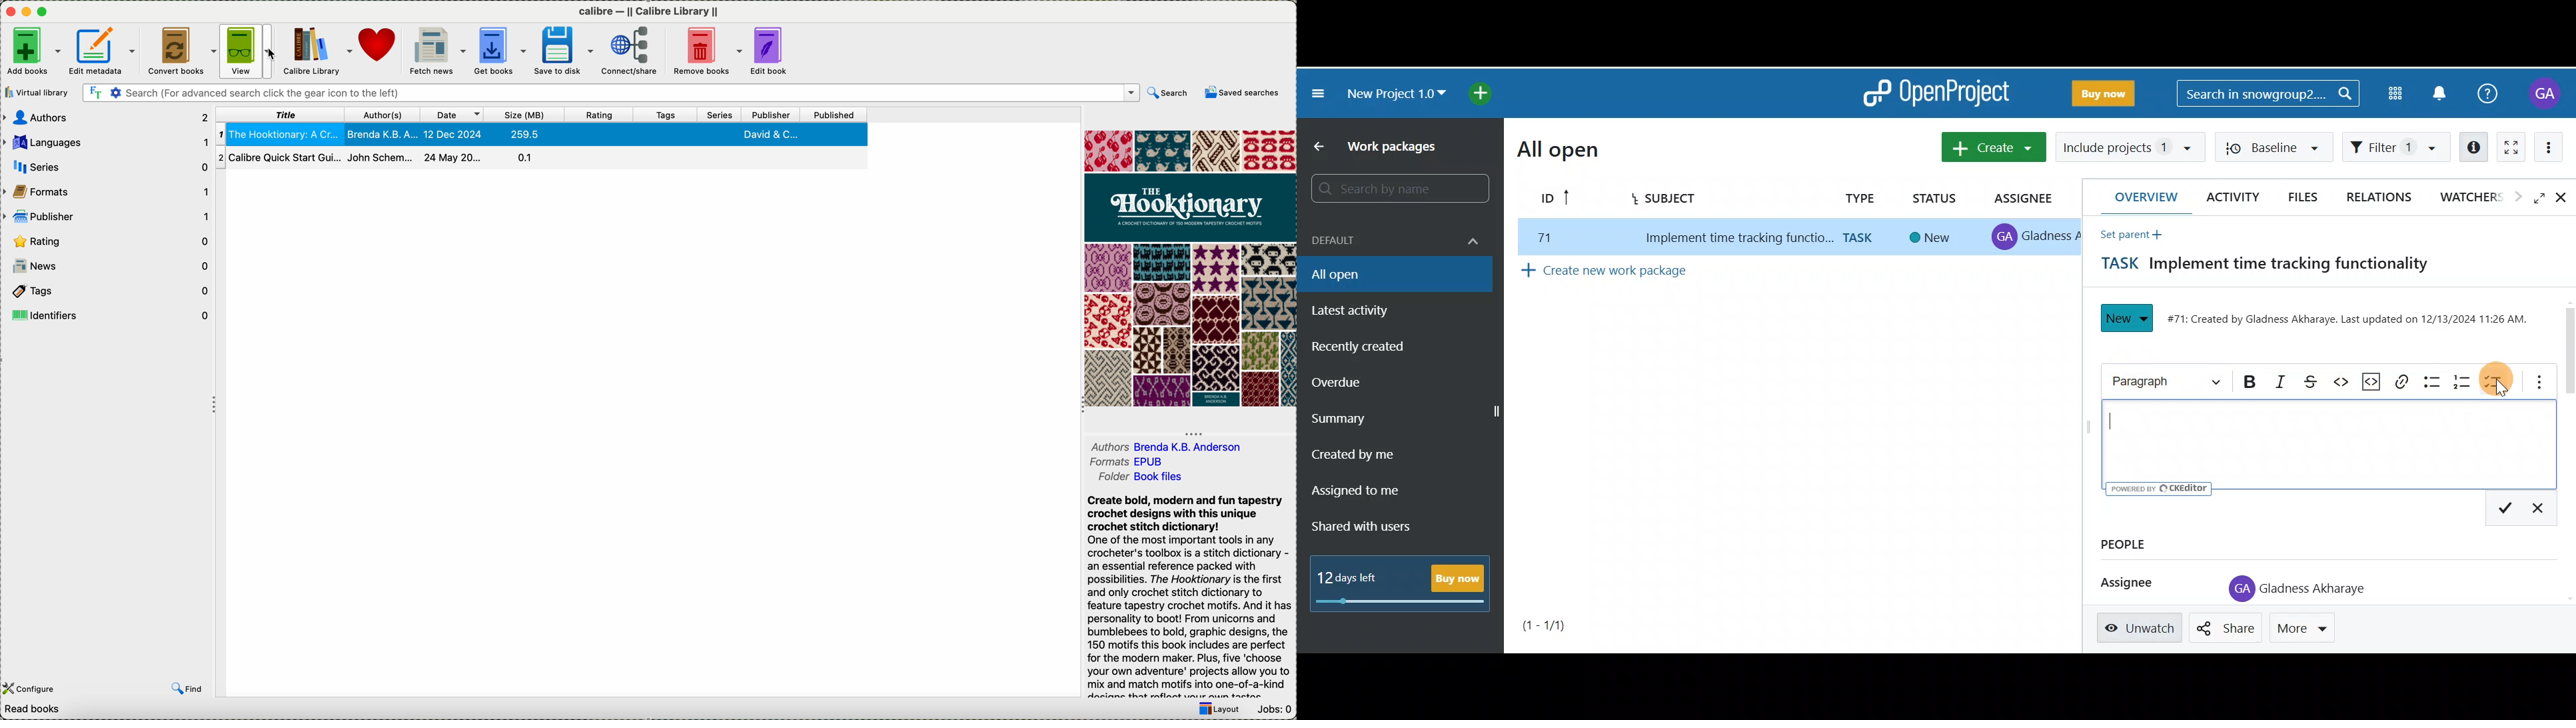  Describe the element at coordinates (1541, 237) in the screenshot. I see `77` at that location.